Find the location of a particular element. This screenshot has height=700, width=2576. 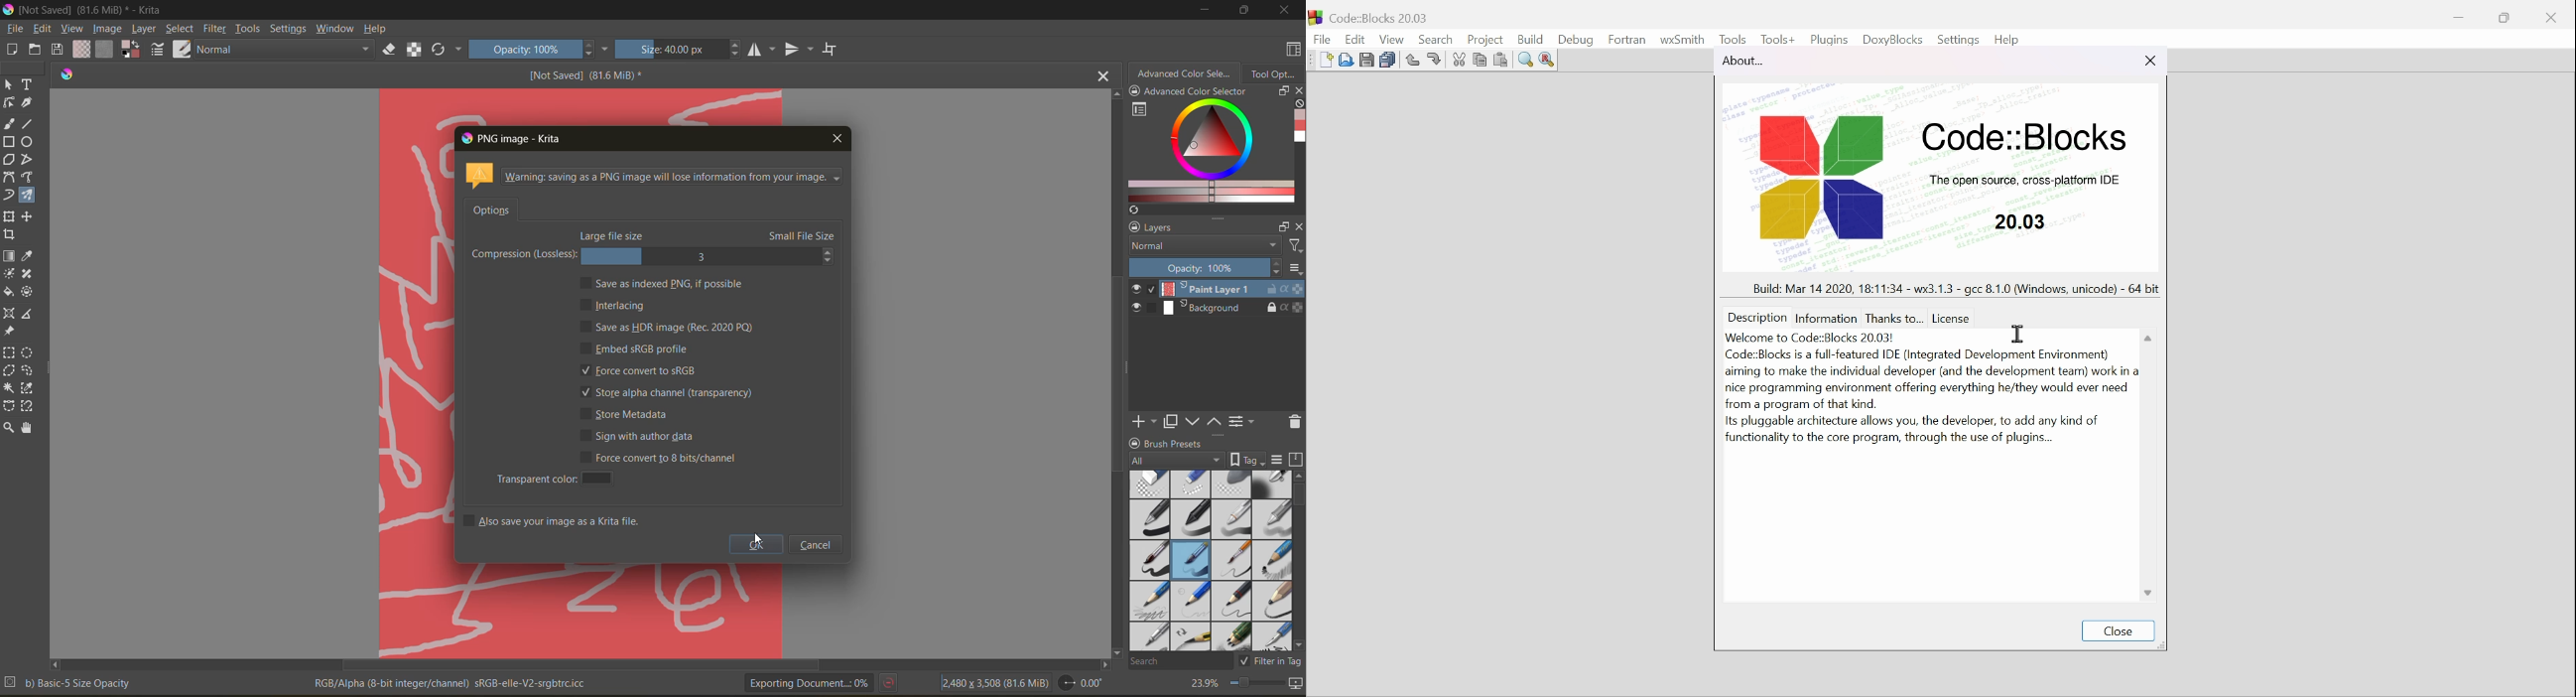

save is located at coordinates (1363, 59).